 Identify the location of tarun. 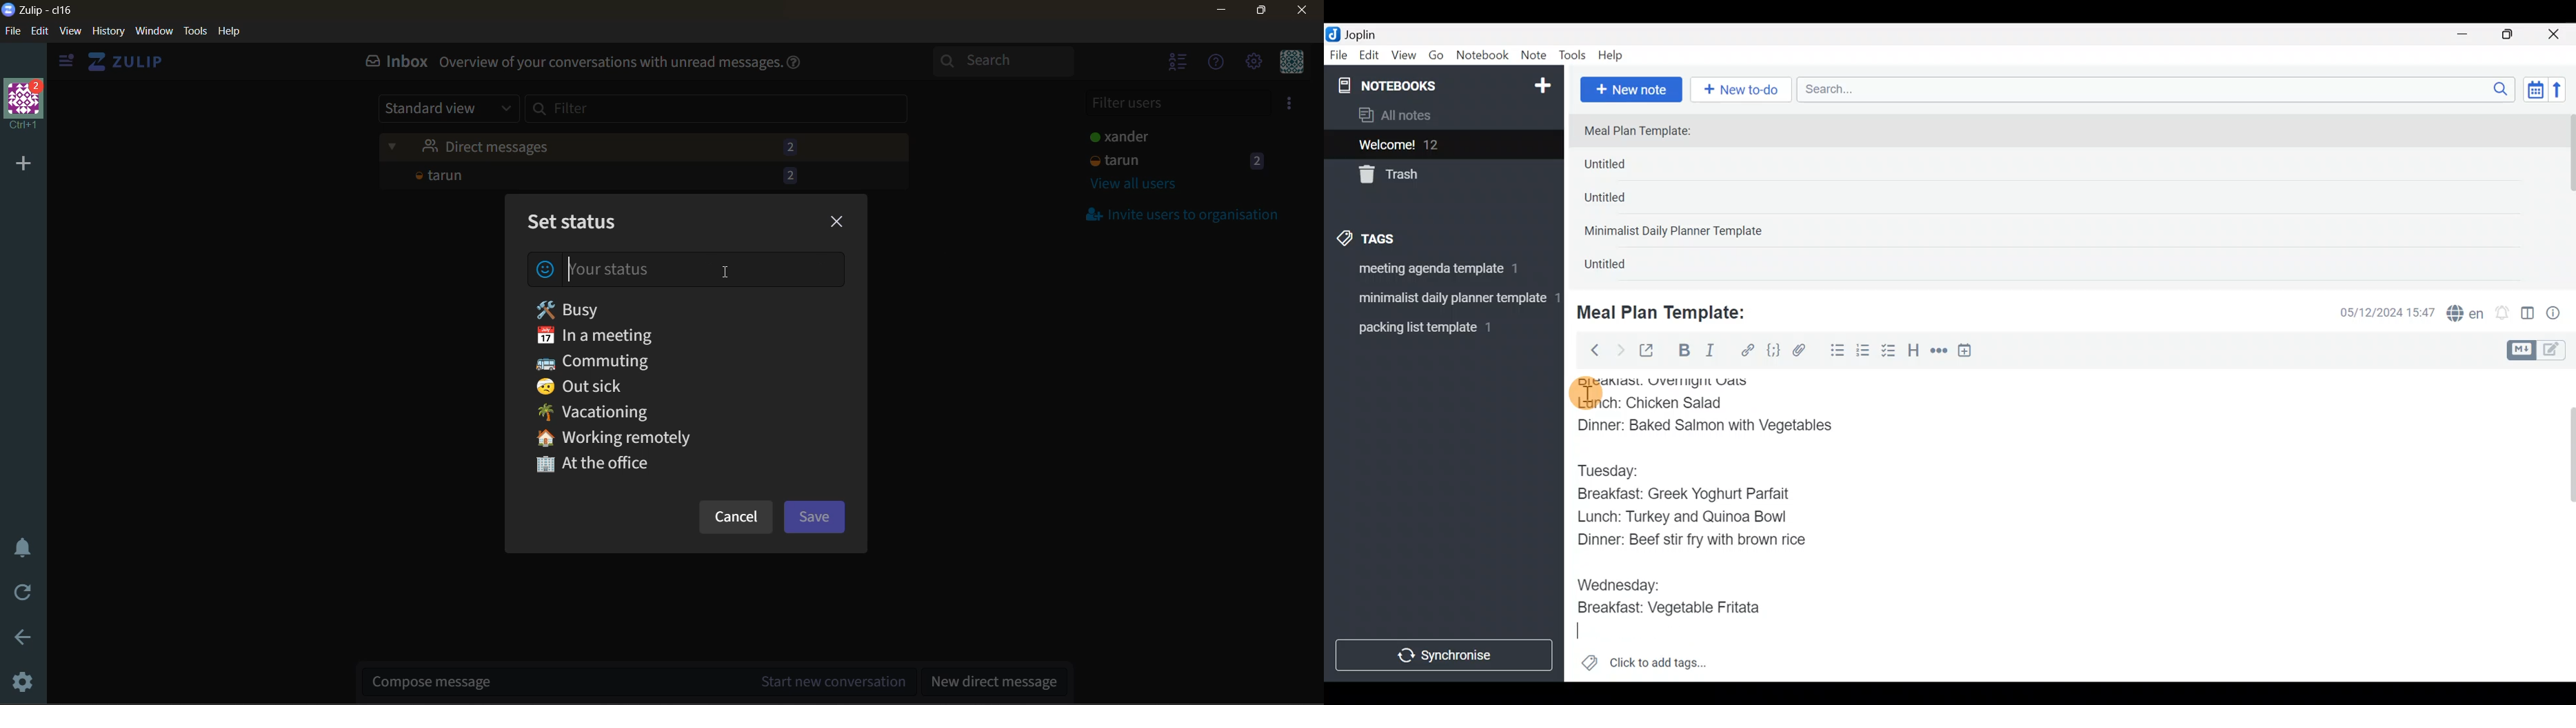
(1179, 161).